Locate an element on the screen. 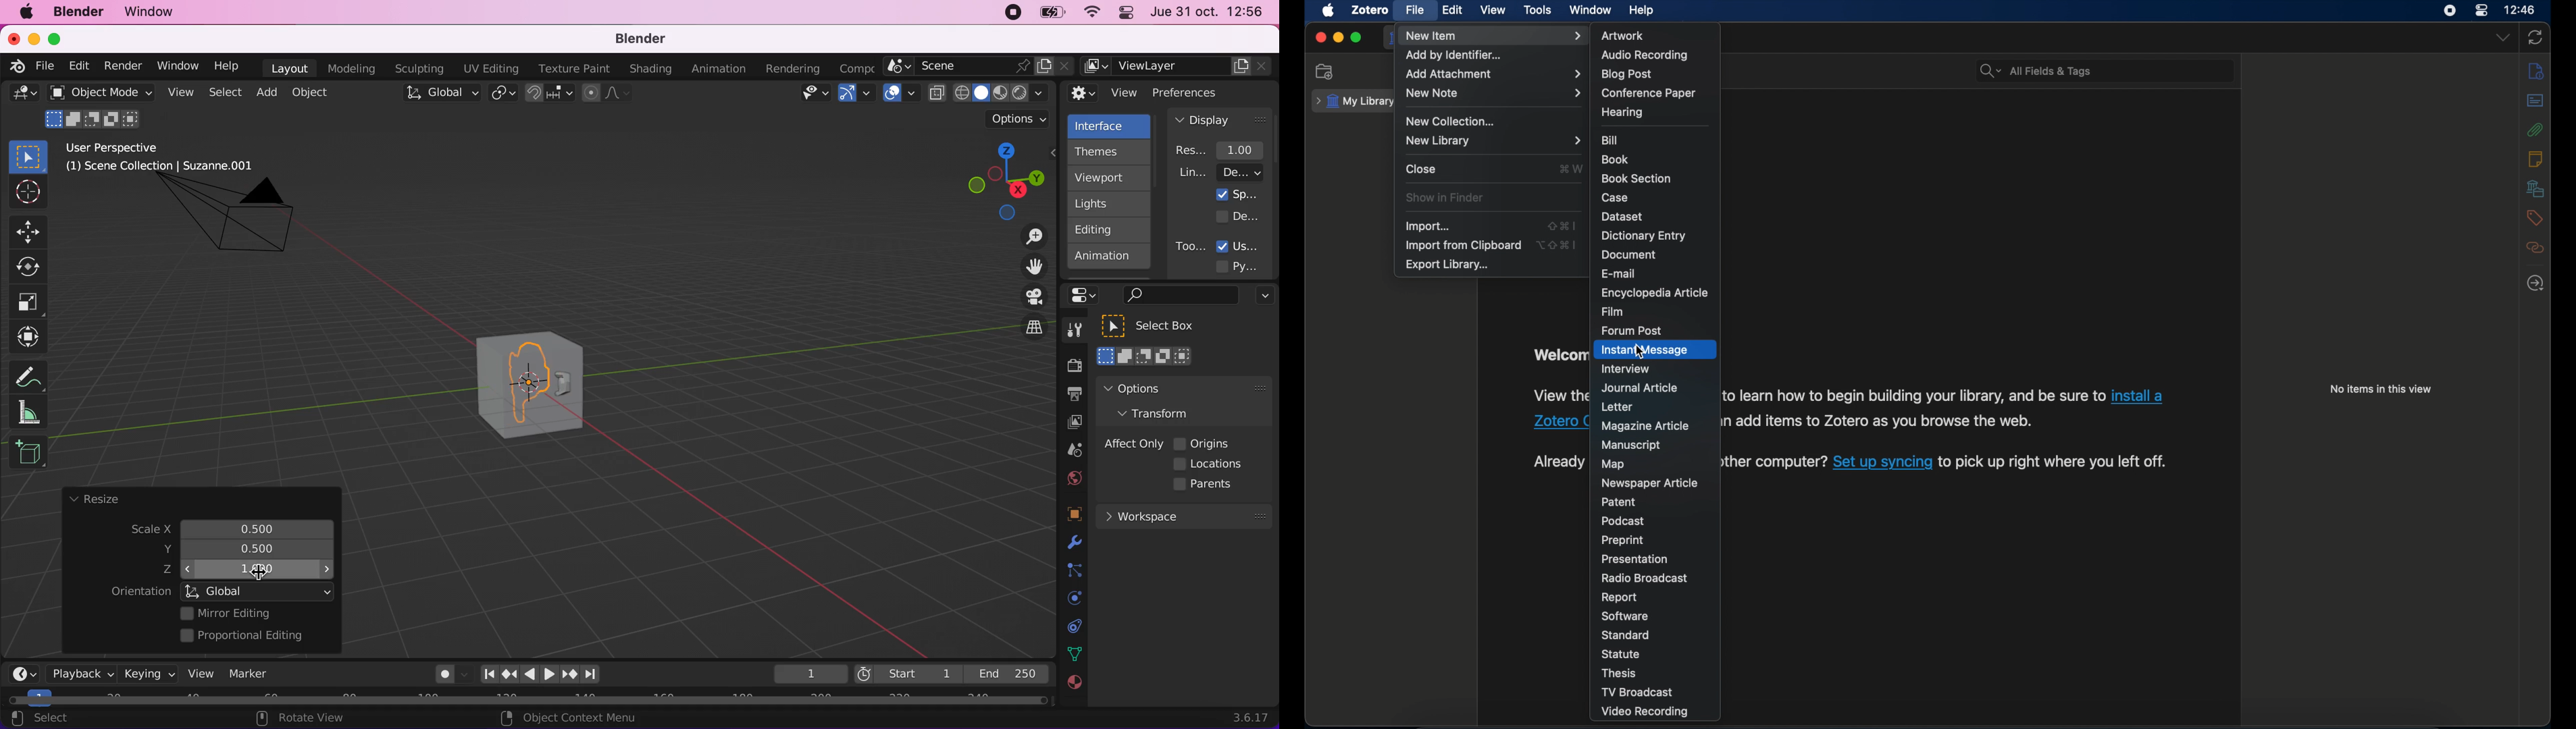  playback is located at coordinates (79, 673).